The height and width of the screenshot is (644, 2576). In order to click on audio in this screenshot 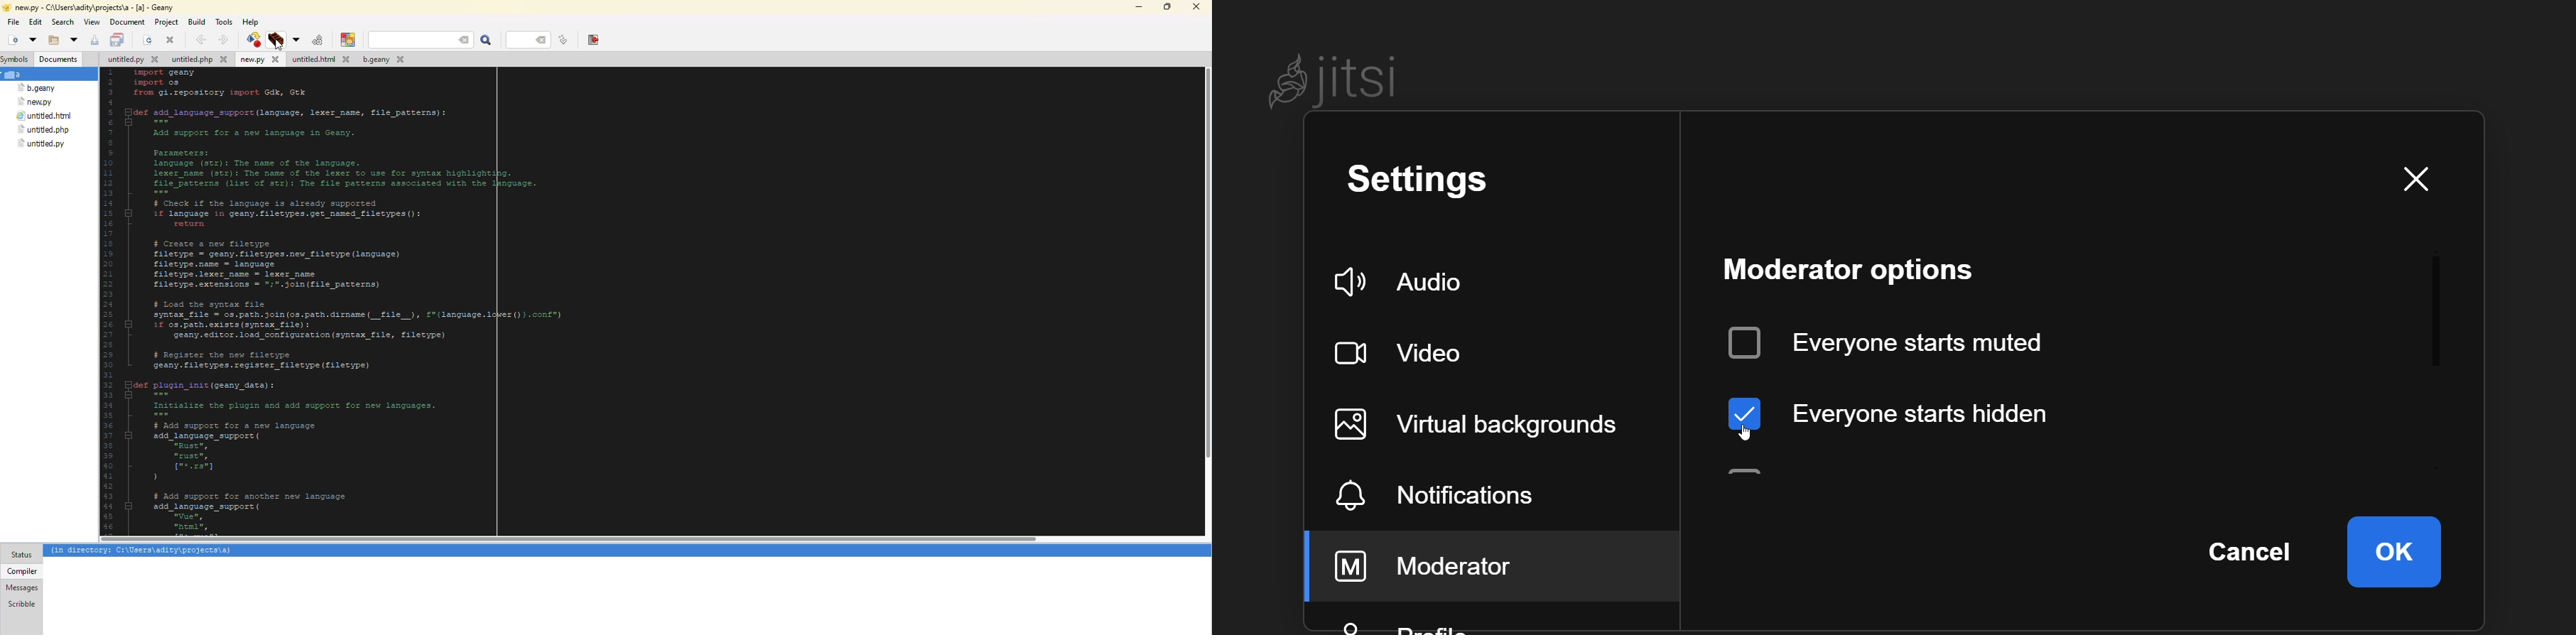, I will do `click(1398, 282)`.